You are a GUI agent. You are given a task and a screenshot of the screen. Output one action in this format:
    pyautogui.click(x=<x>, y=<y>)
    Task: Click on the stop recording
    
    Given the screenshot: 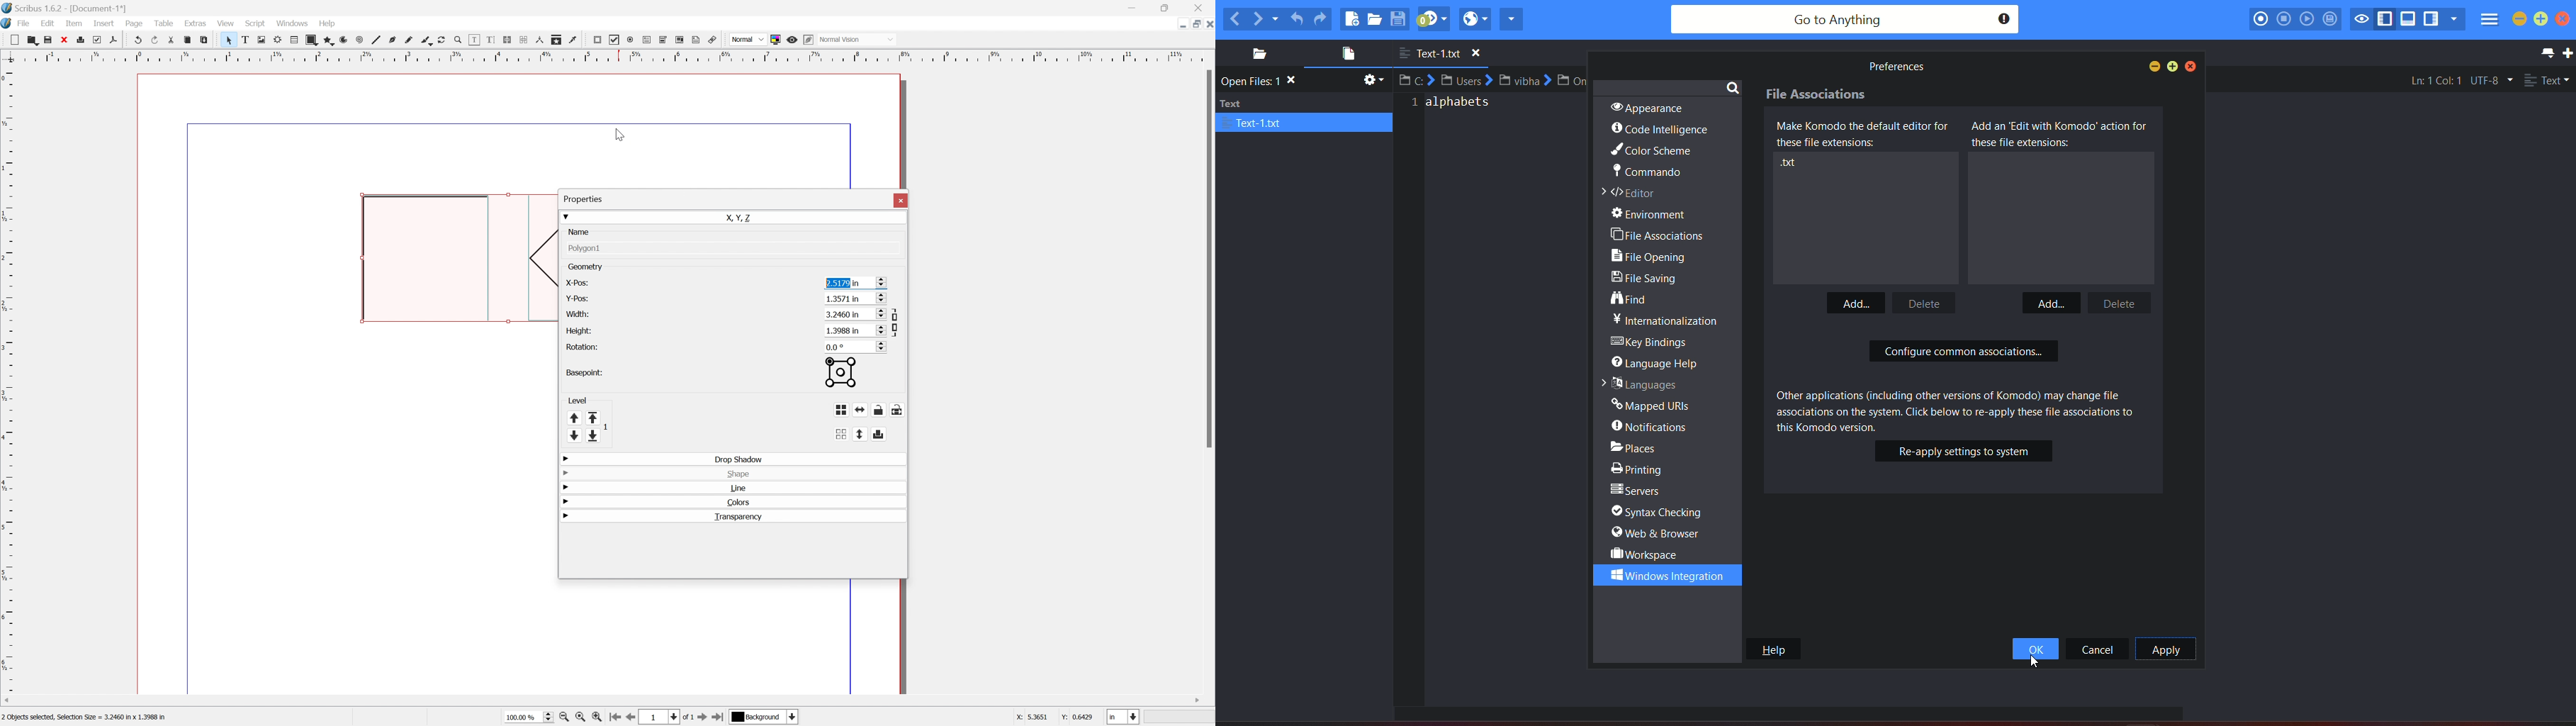 What is the action you would take?
    pyautogui.click(x=2283, y=18)
    